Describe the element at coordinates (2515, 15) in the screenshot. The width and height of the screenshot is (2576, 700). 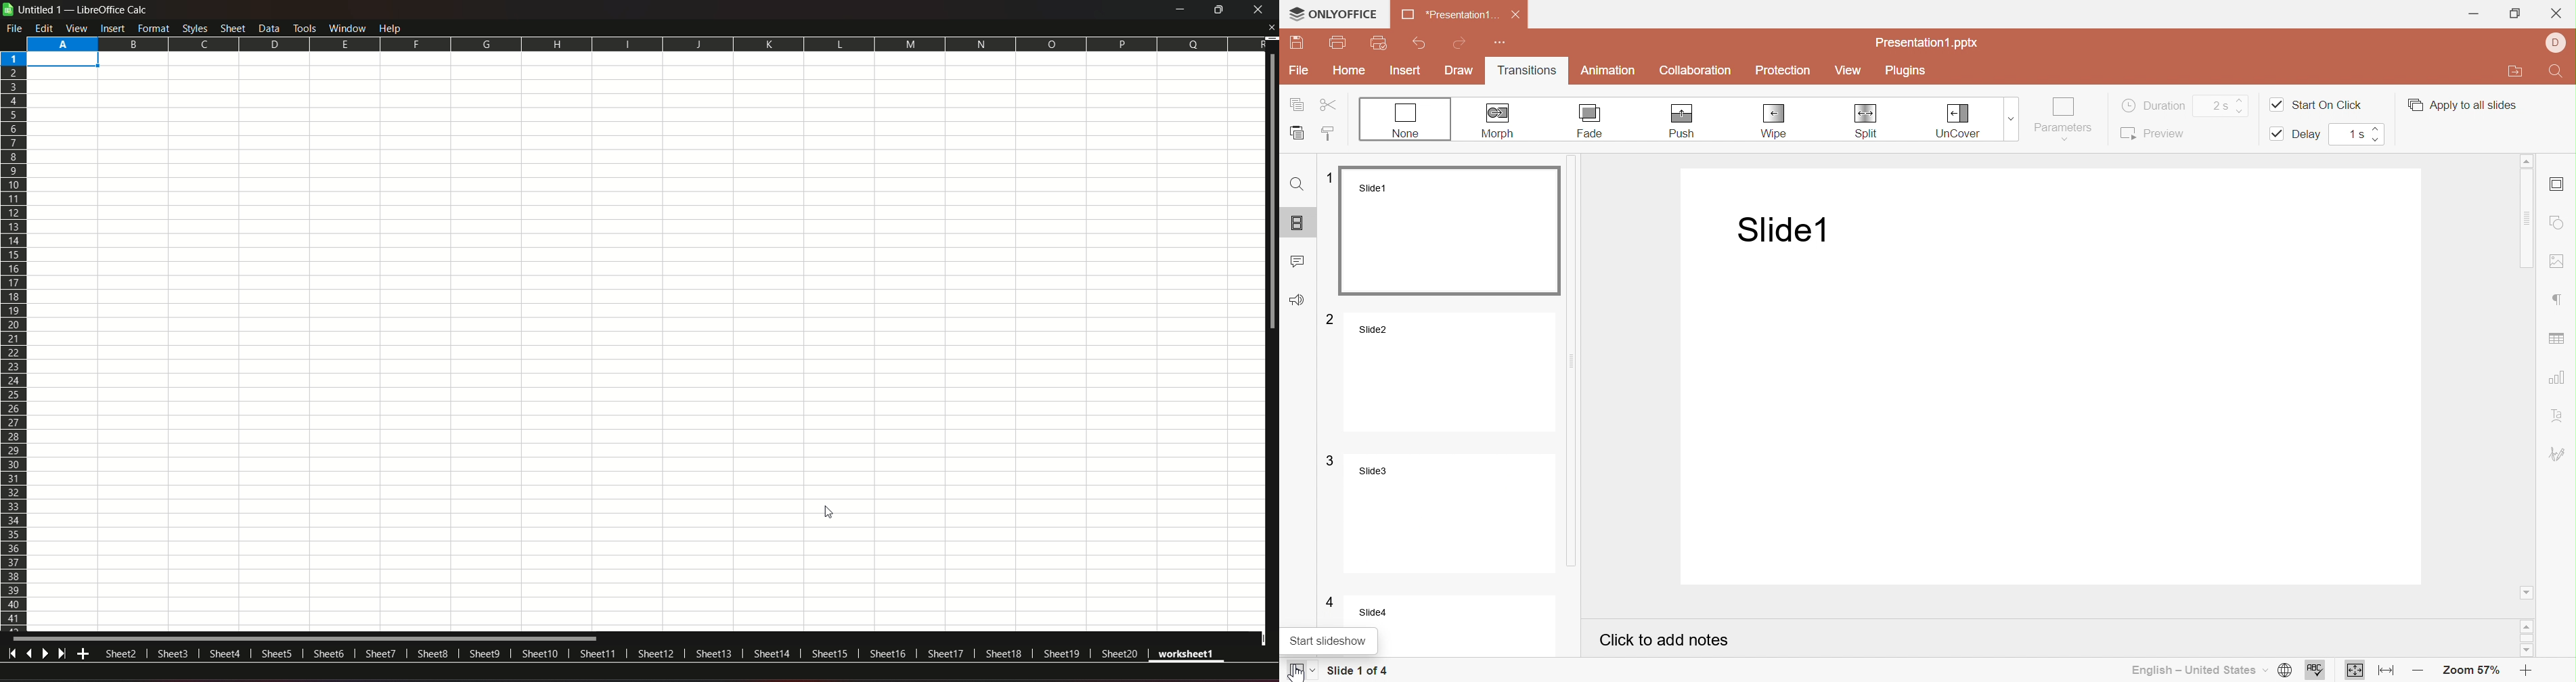
I see `Restore down` at that location.